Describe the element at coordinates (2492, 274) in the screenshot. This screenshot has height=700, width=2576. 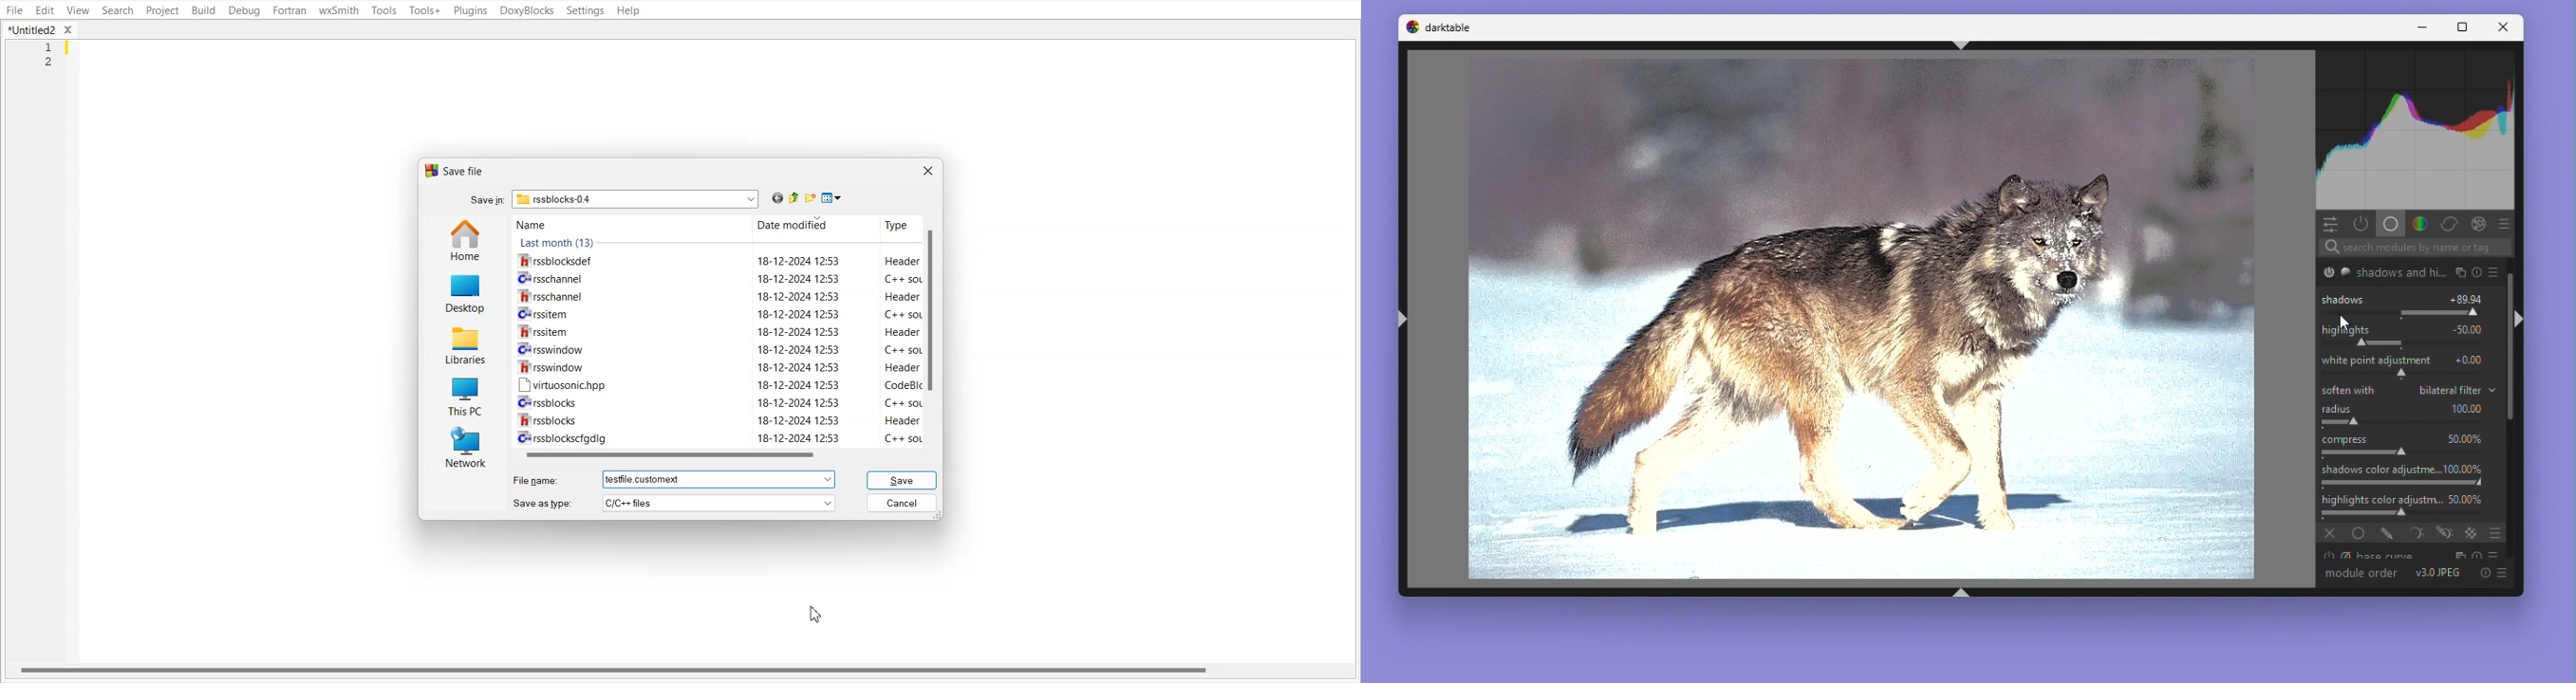
I see `presets` at that location.